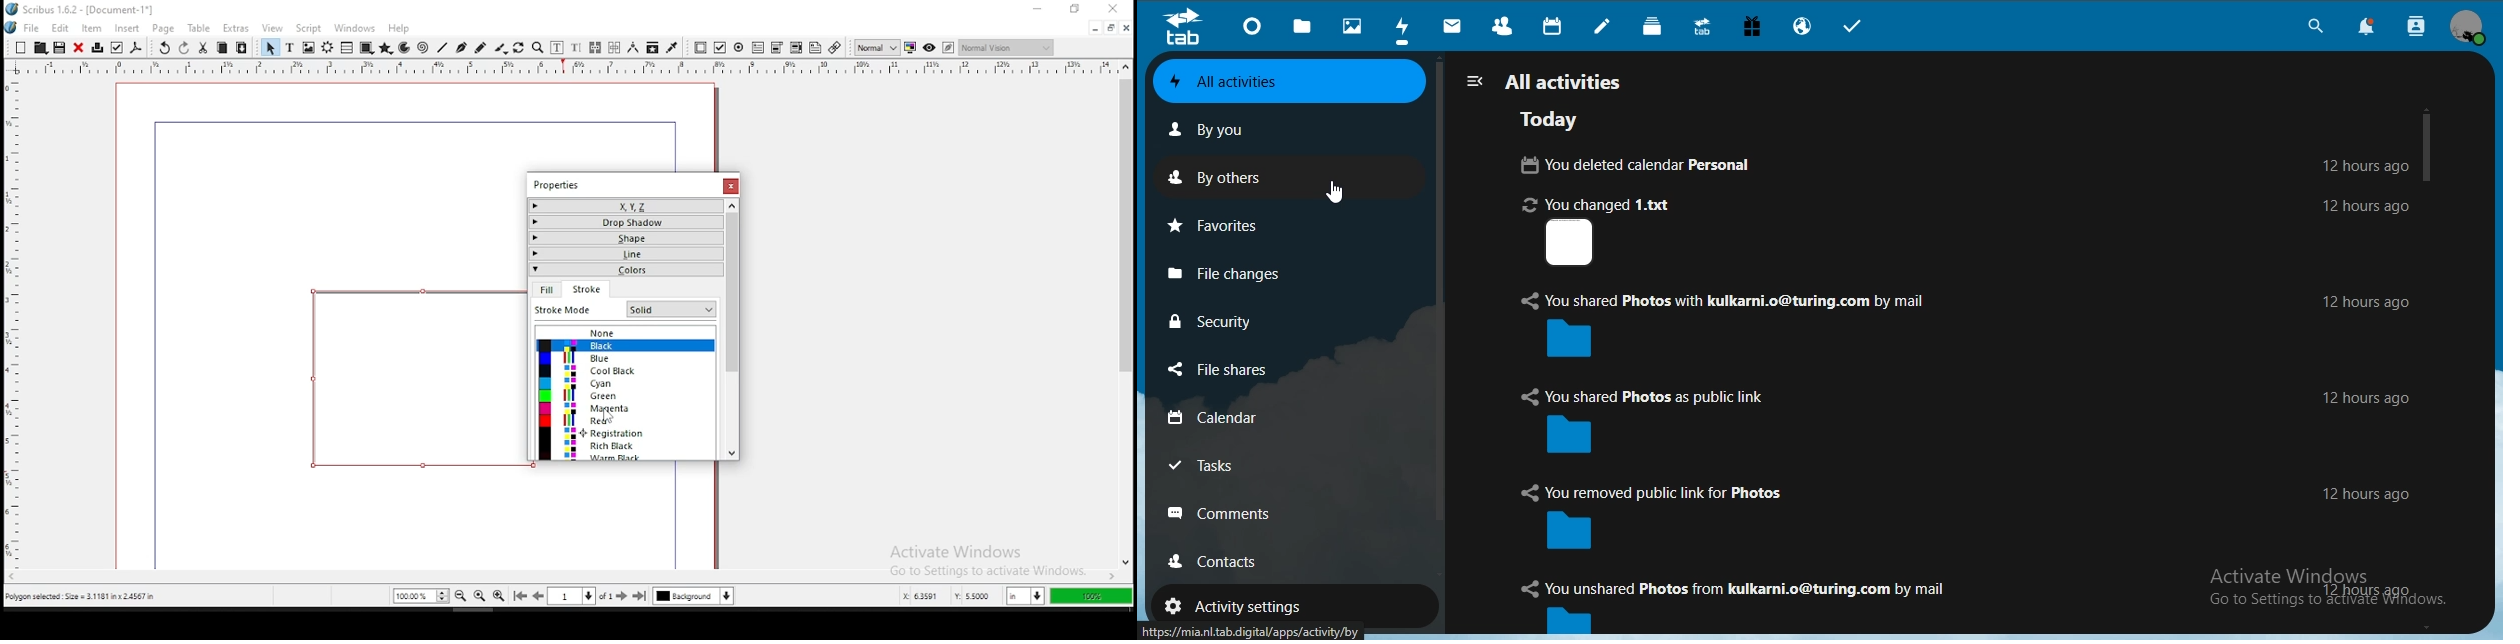  Describe the element at coordinates (627, 384) in the screenshot. I see `cyan` at that location.